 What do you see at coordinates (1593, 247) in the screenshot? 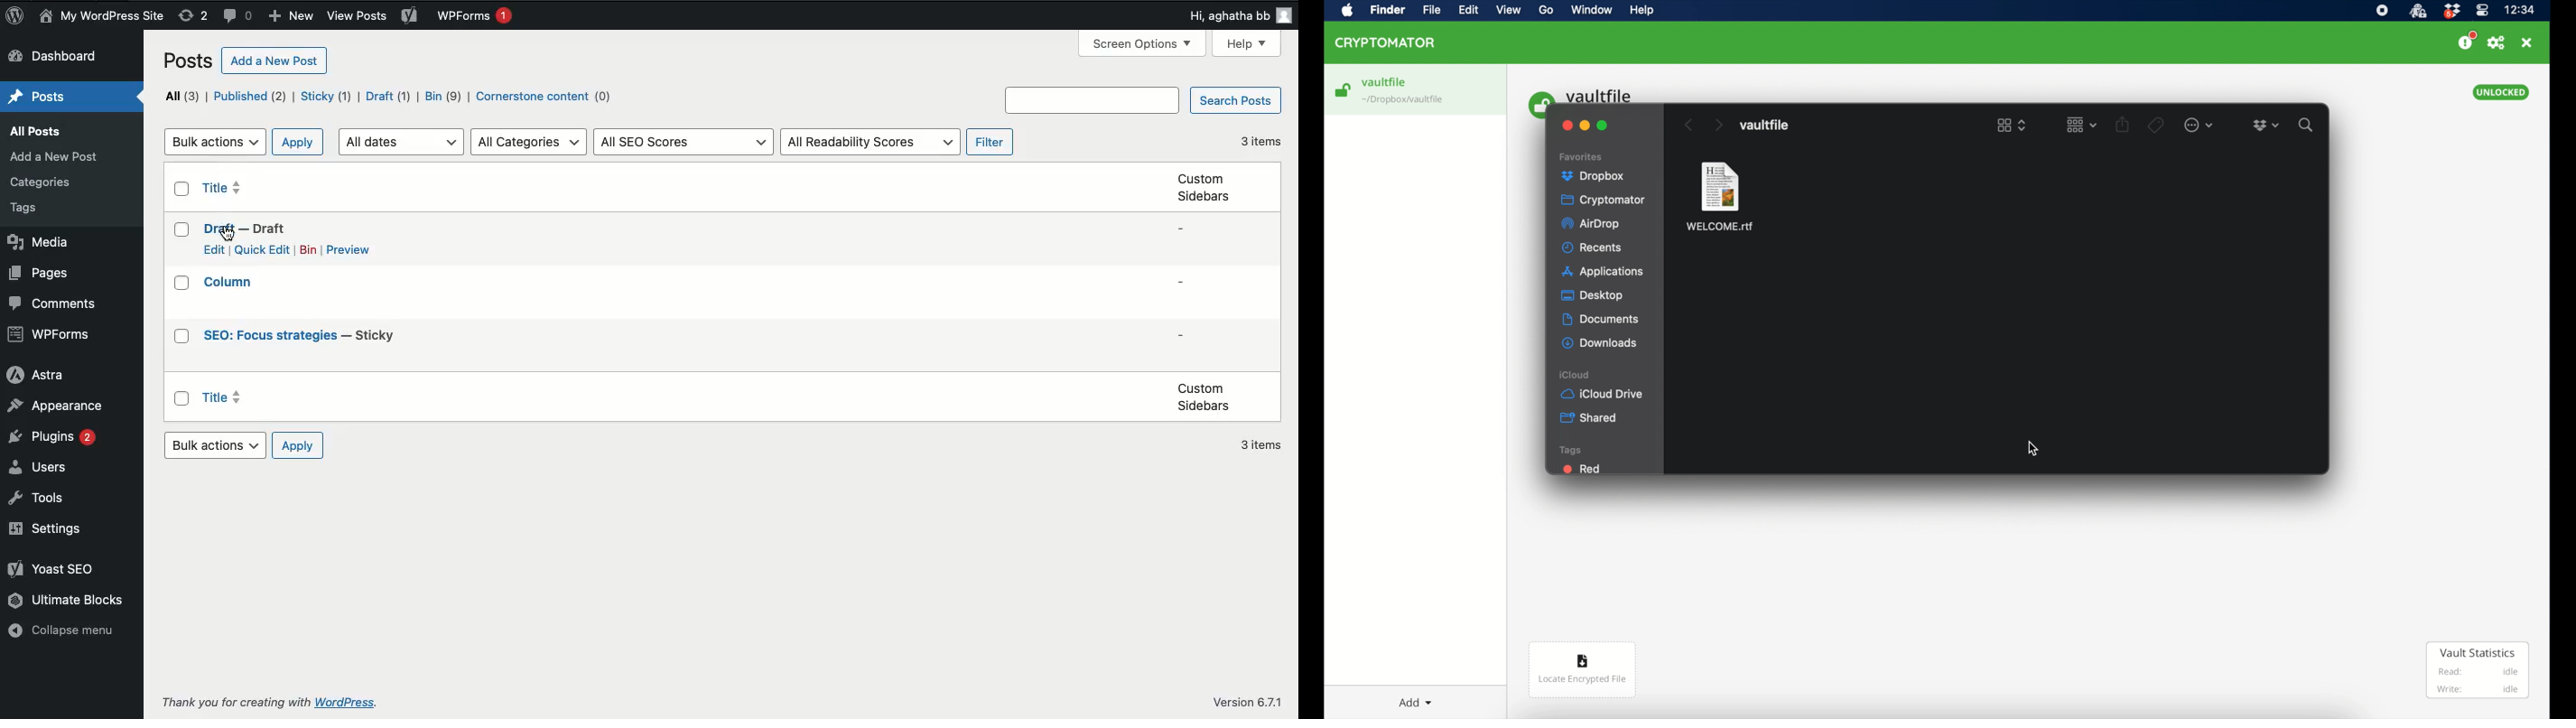
I see `recents` at bounding box center [1593, 247].